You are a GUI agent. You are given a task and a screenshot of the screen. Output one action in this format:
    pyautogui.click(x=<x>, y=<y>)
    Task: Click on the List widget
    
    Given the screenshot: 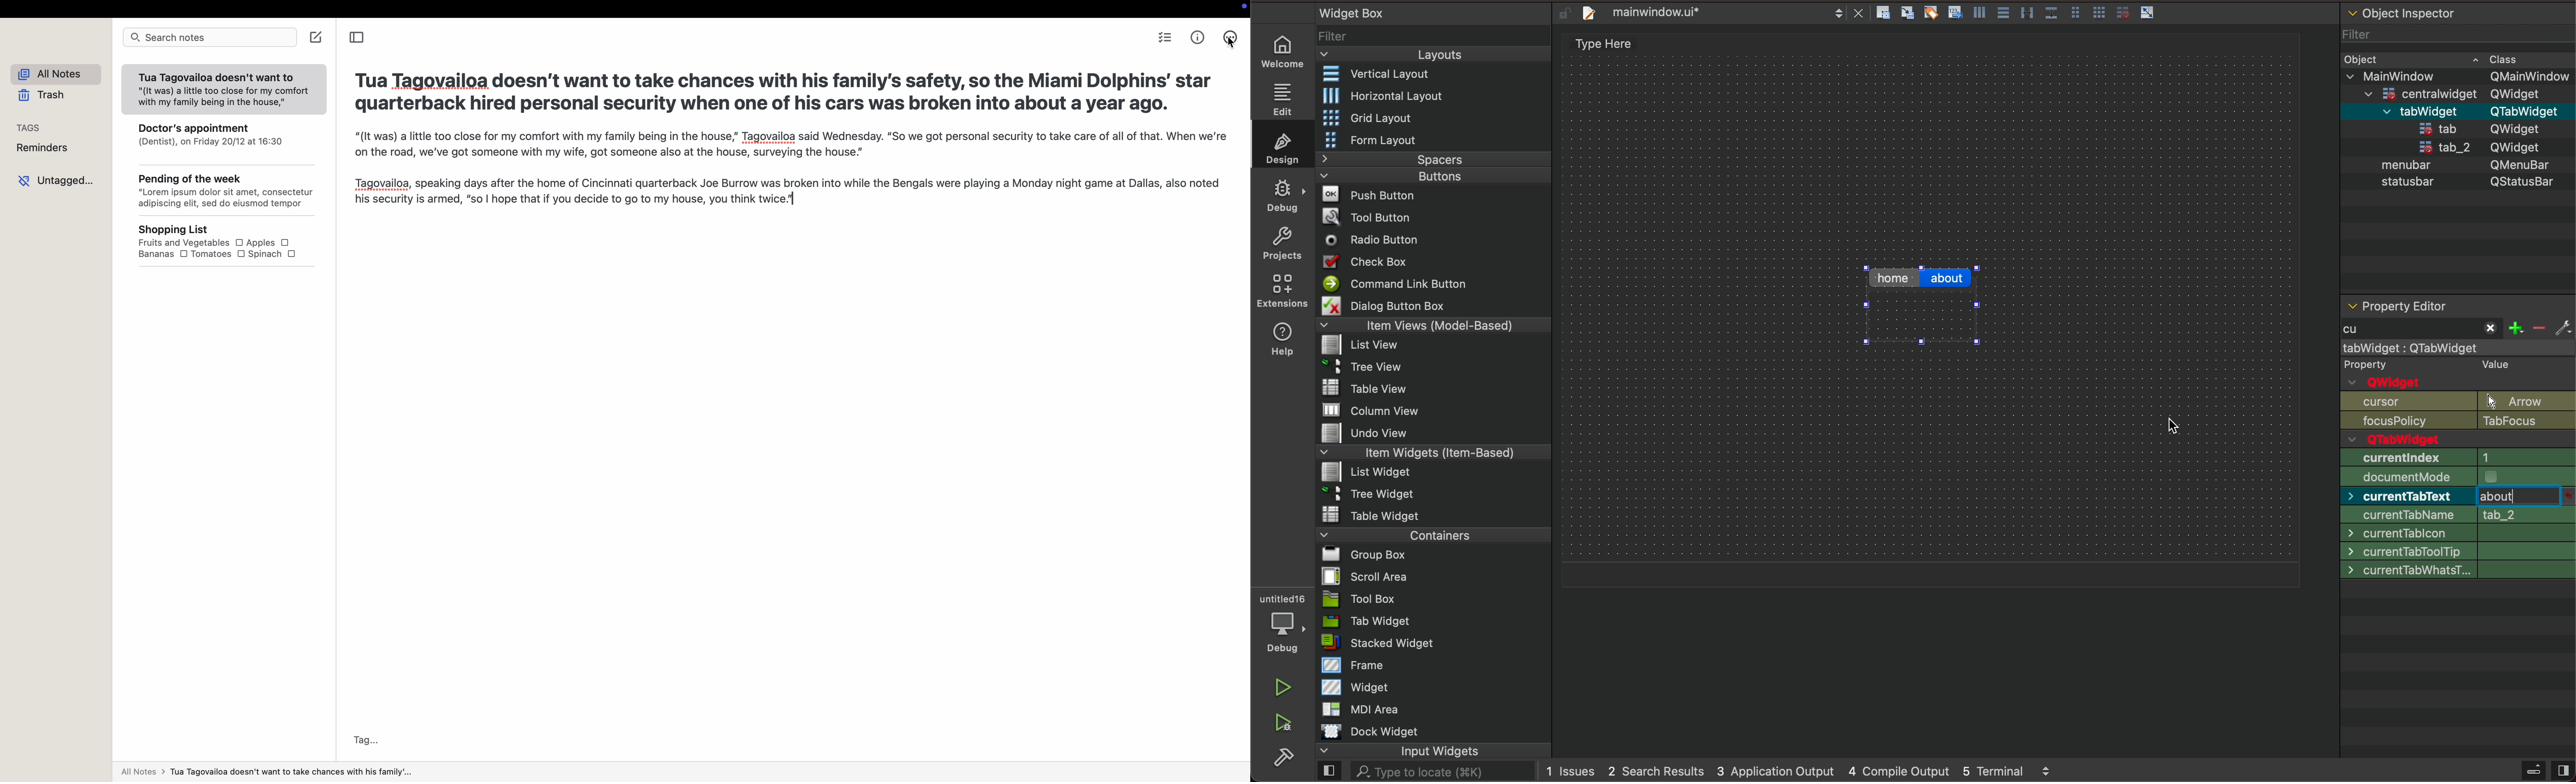 What is the action you would take?
    pyautogui.click(x=1361, y=472)
    